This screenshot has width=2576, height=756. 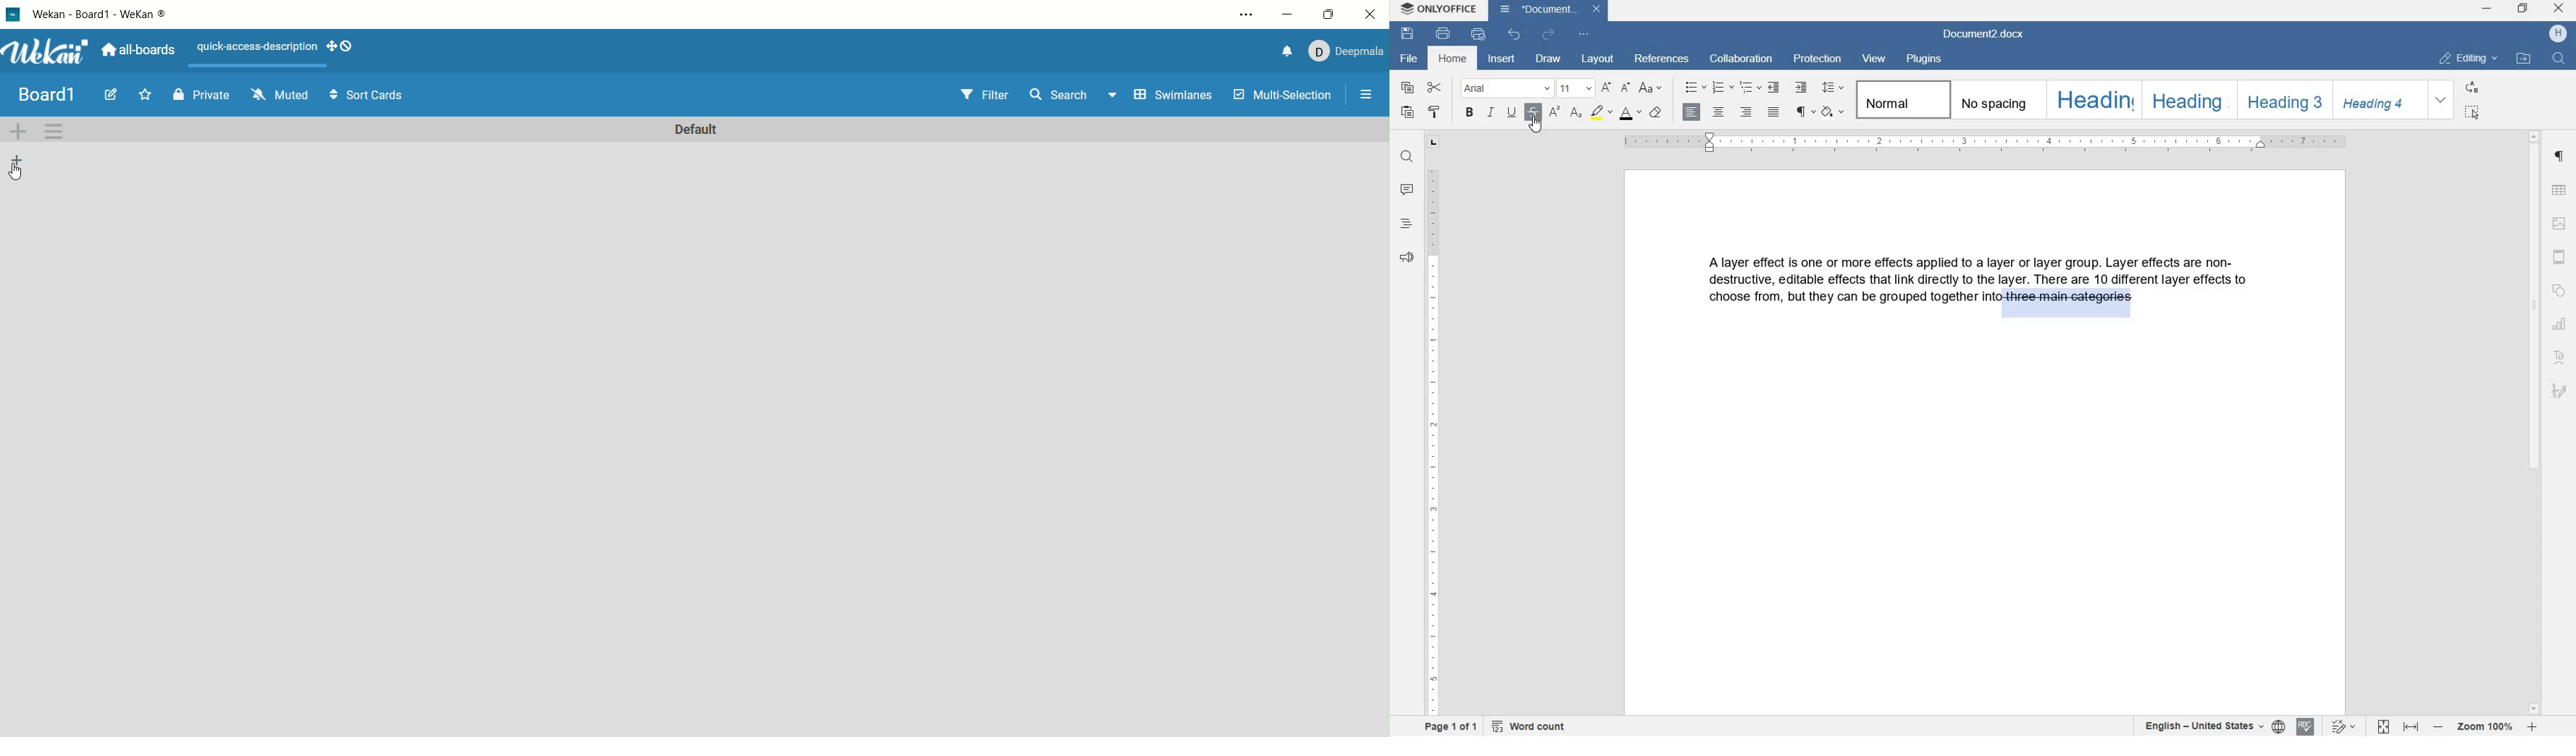 What do you see at coordinates (2560, 34) in the screenshot?
I see `hp` at bounding box center [2560, 34].